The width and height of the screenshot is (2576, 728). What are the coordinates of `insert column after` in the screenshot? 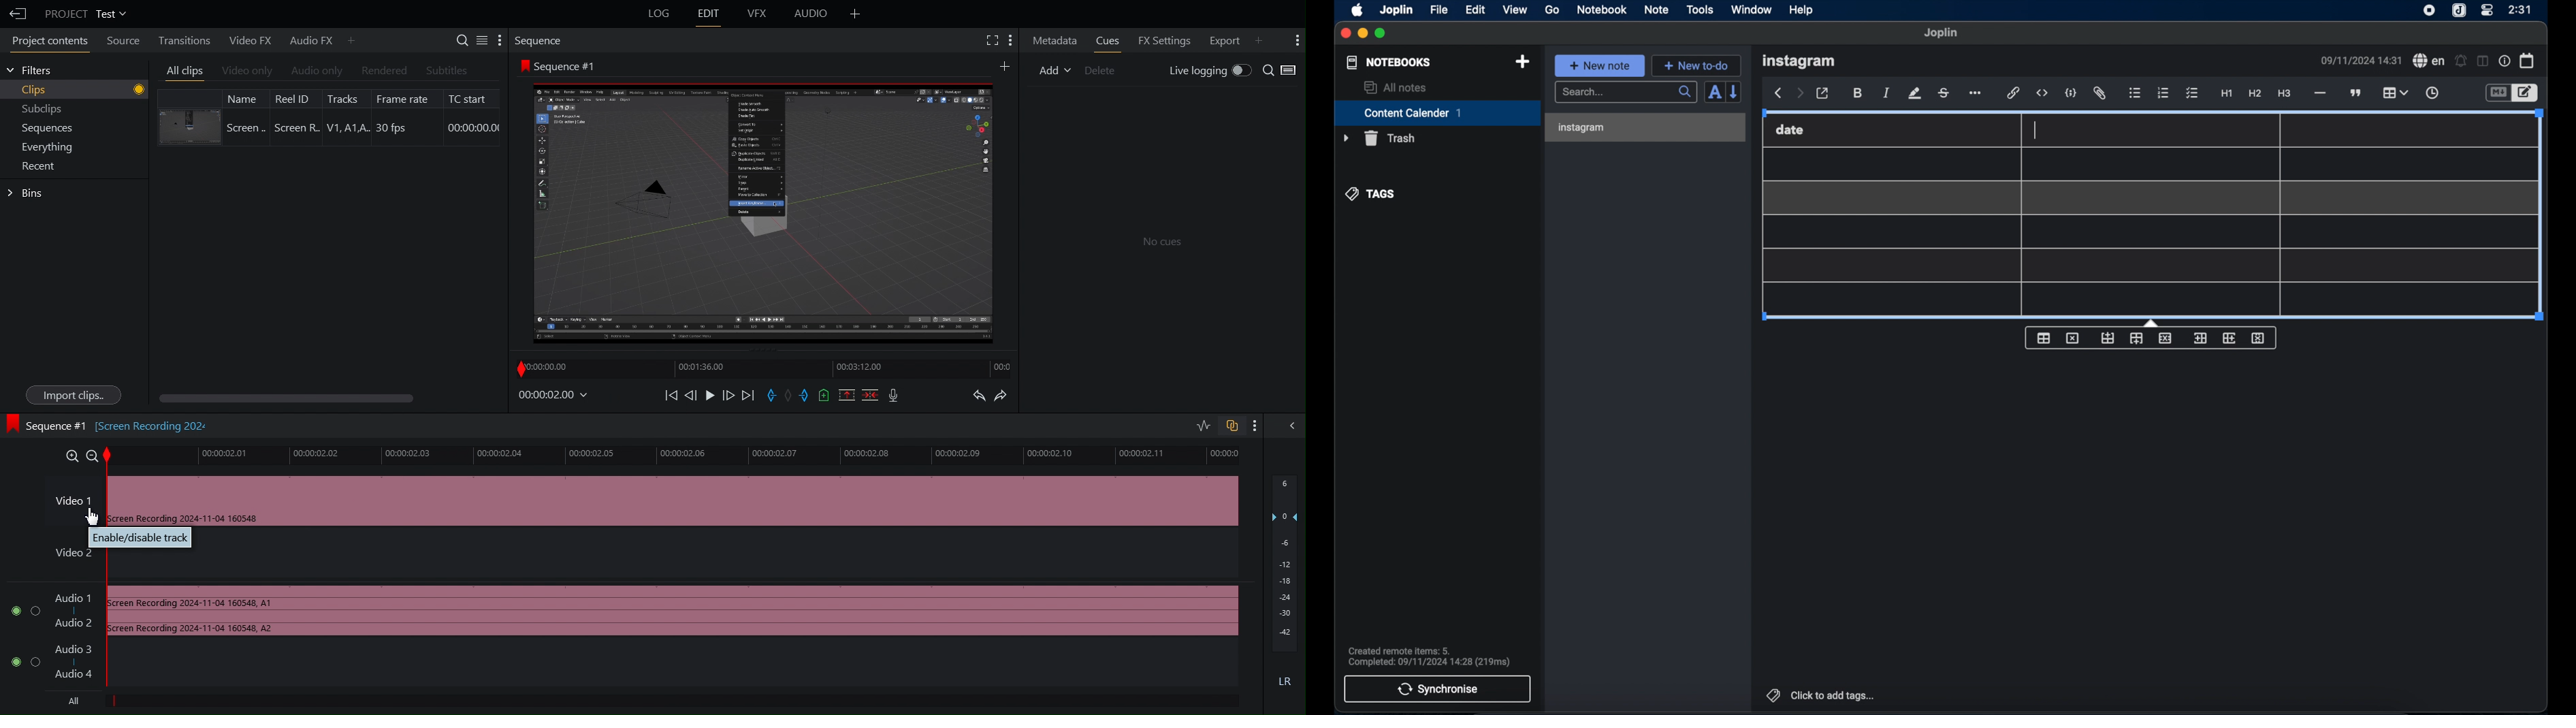 It's located at (2229, 338).